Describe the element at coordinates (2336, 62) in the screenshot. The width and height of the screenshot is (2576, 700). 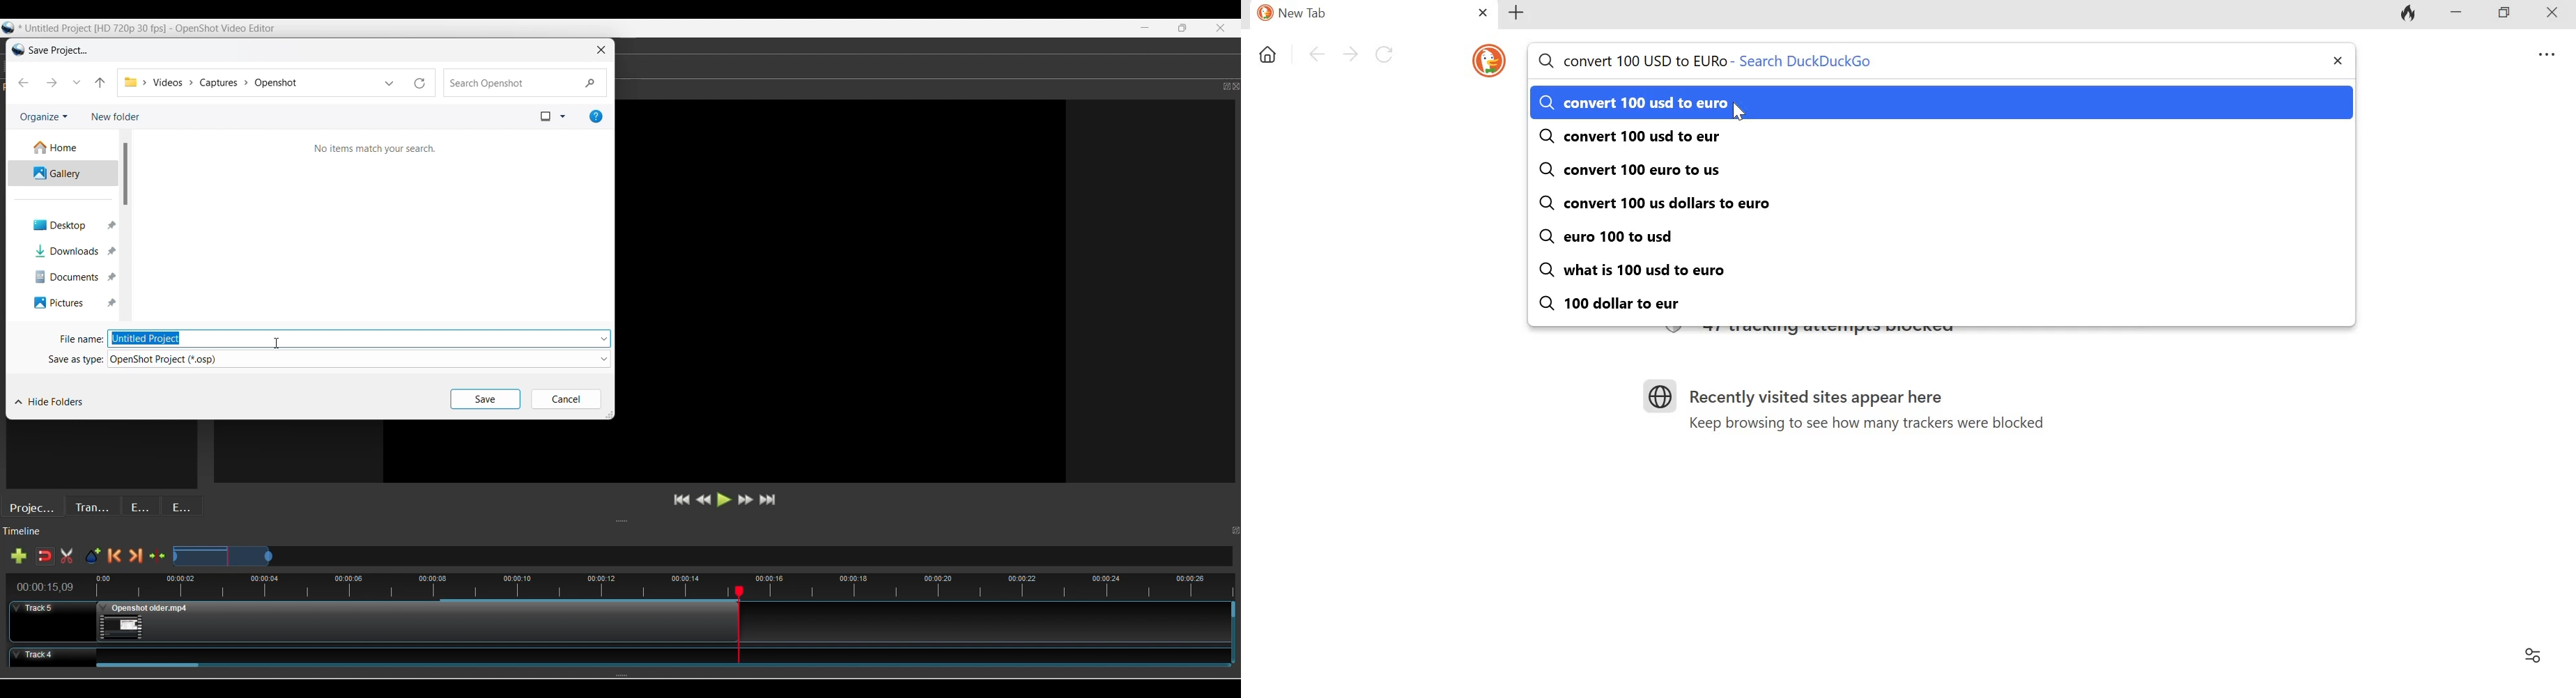
I see `close` at that location.